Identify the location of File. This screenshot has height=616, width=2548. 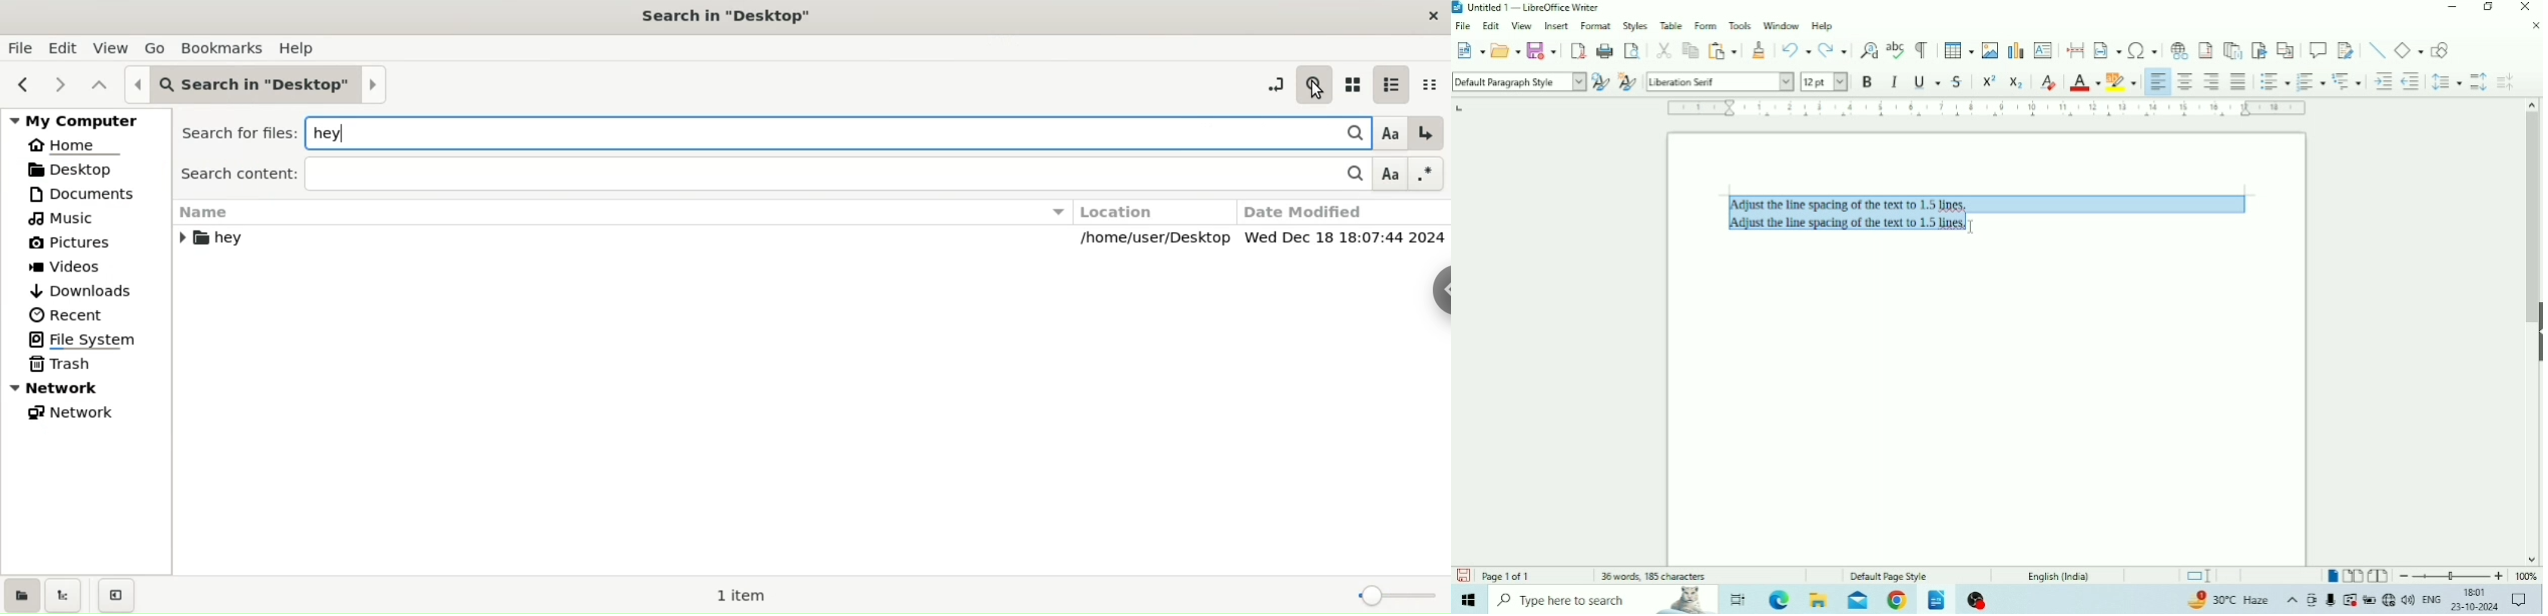
(1463, 26).